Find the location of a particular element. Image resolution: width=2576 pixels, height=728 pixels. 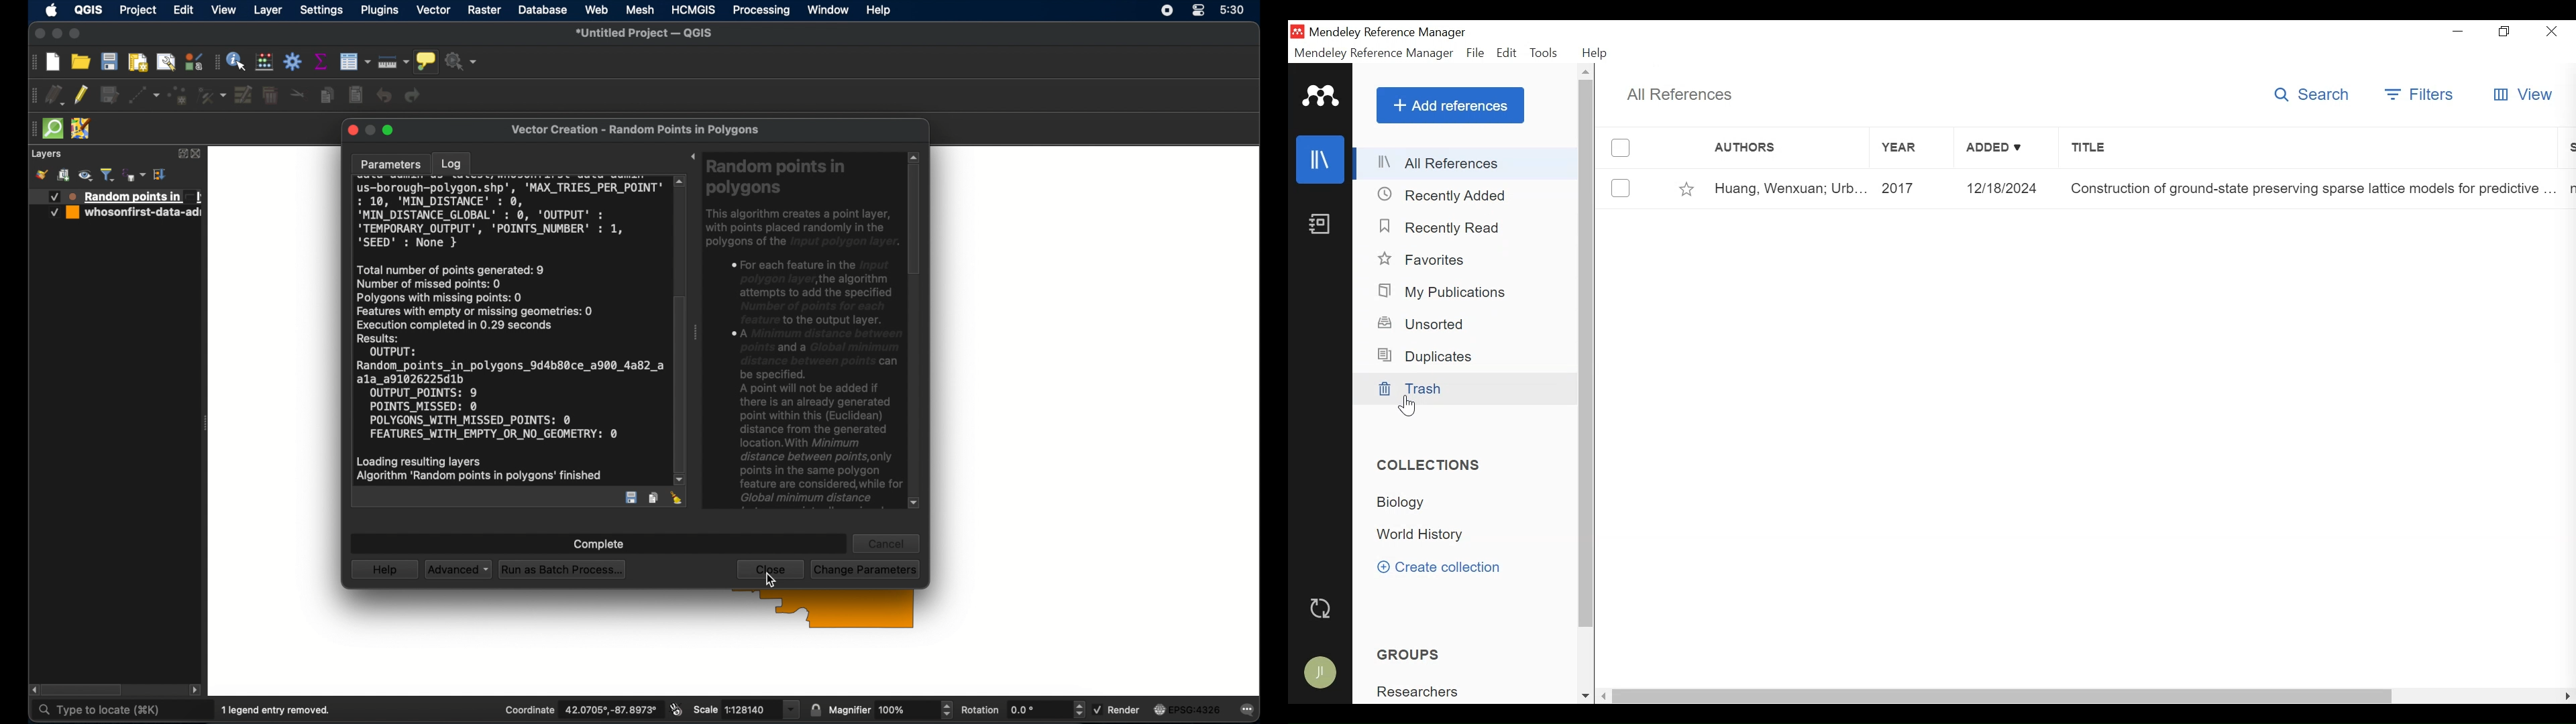

minimize is located at coordinates (2458, 32).